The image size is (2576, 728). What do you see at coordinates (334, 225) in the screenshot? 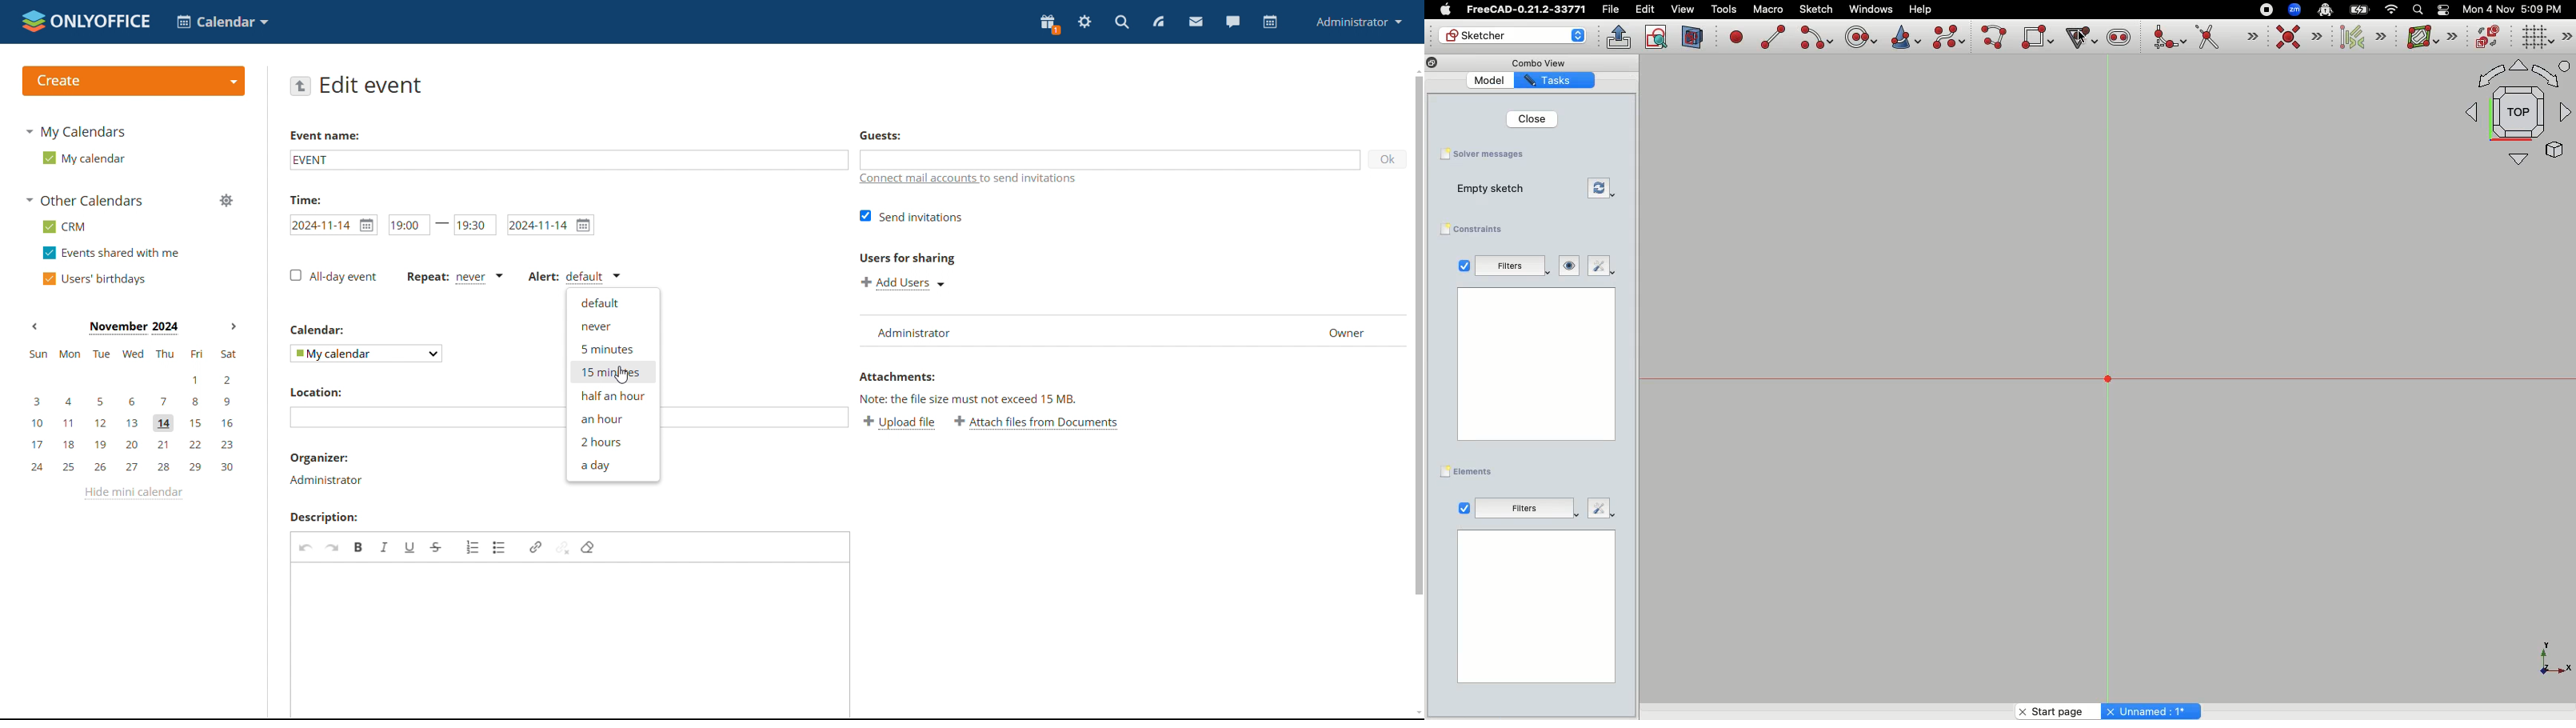
I see `start time` at bounding box center [334, 225].